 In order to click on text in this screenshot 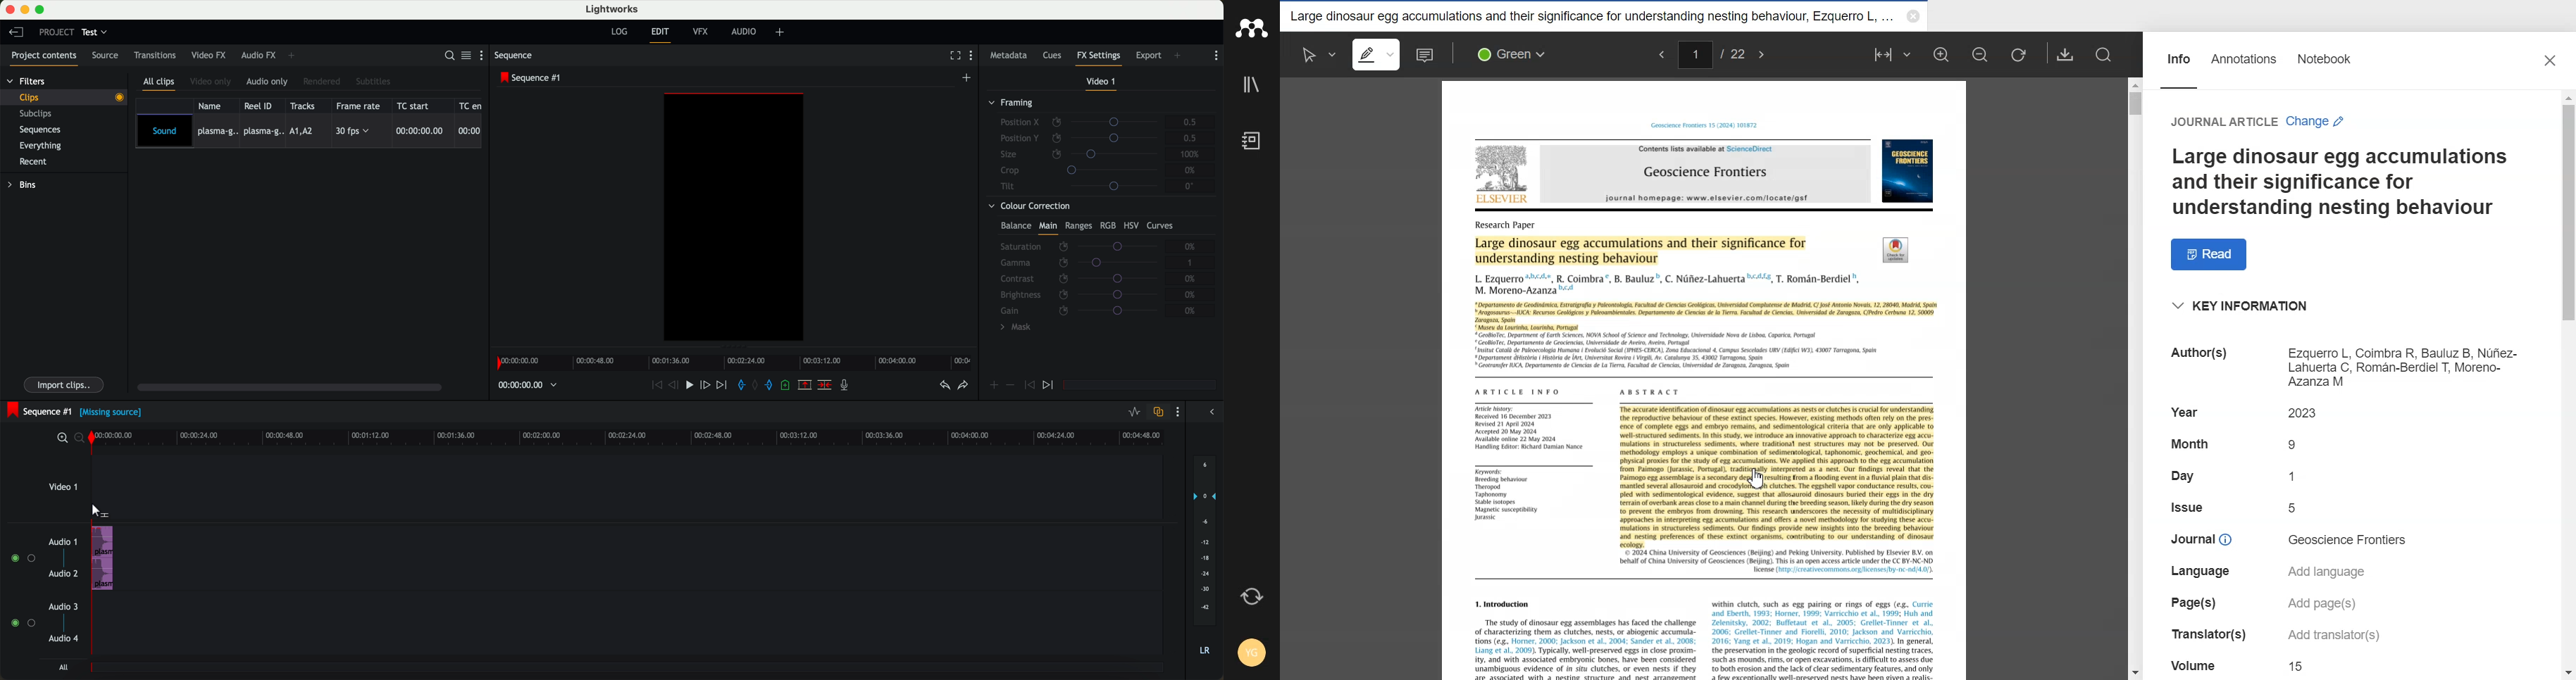, I will do `click(2223, 122)`.